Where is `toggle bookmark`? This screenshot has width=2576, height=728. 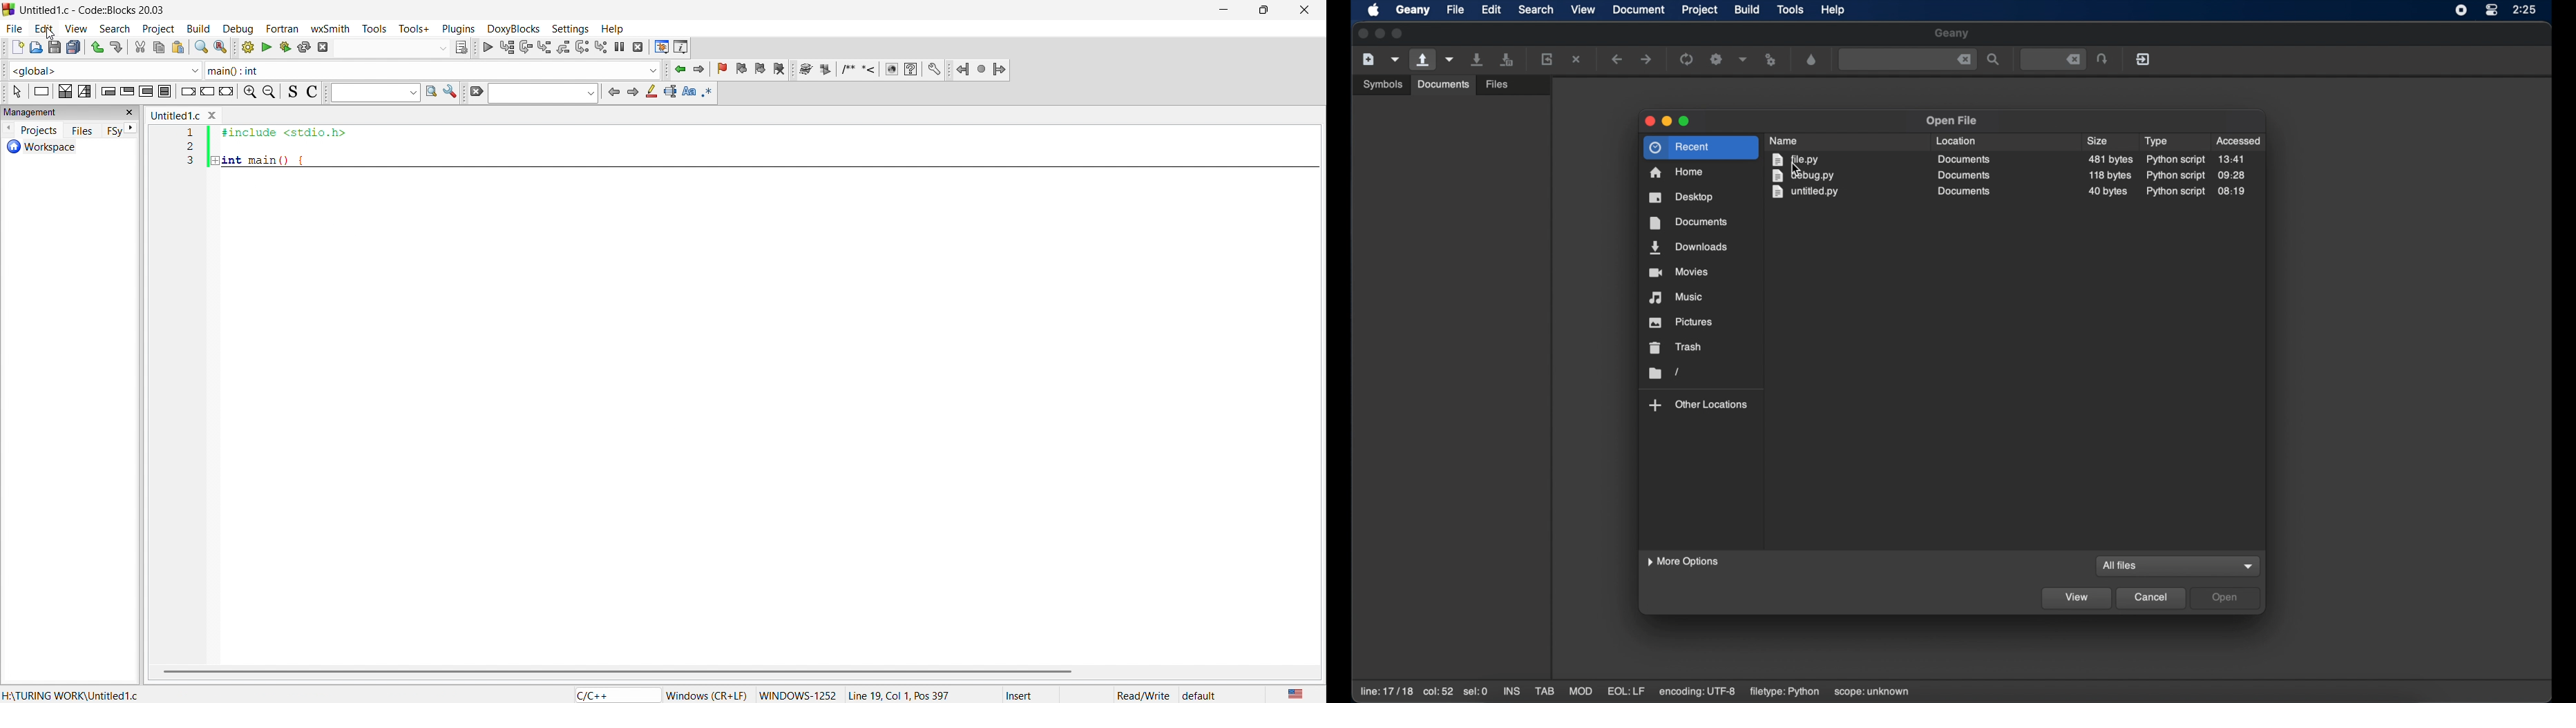 toggle bookmark is located at coordinates (725, 69).